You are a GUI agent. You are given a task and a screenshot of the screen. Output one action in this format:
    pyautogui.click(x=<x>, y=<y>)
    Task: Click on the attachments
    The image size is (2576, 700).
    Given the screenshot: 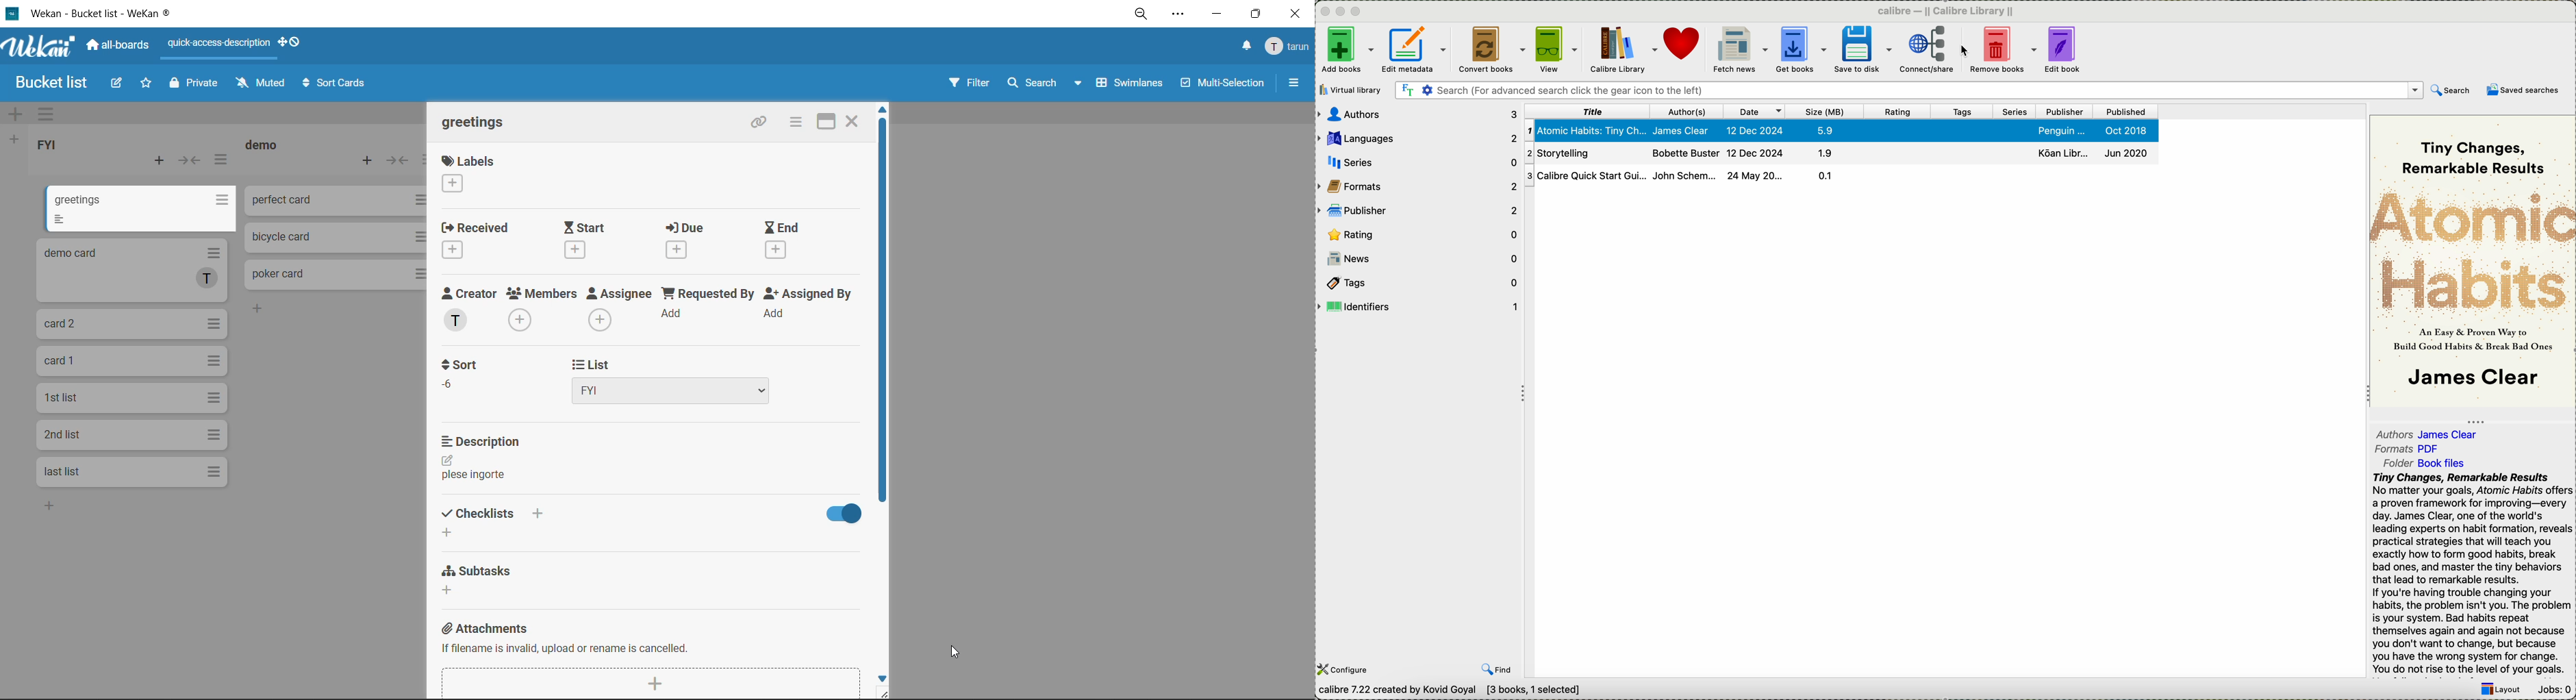 What is the action you would take?
    pyautogui.click(x=484, y=628)
    